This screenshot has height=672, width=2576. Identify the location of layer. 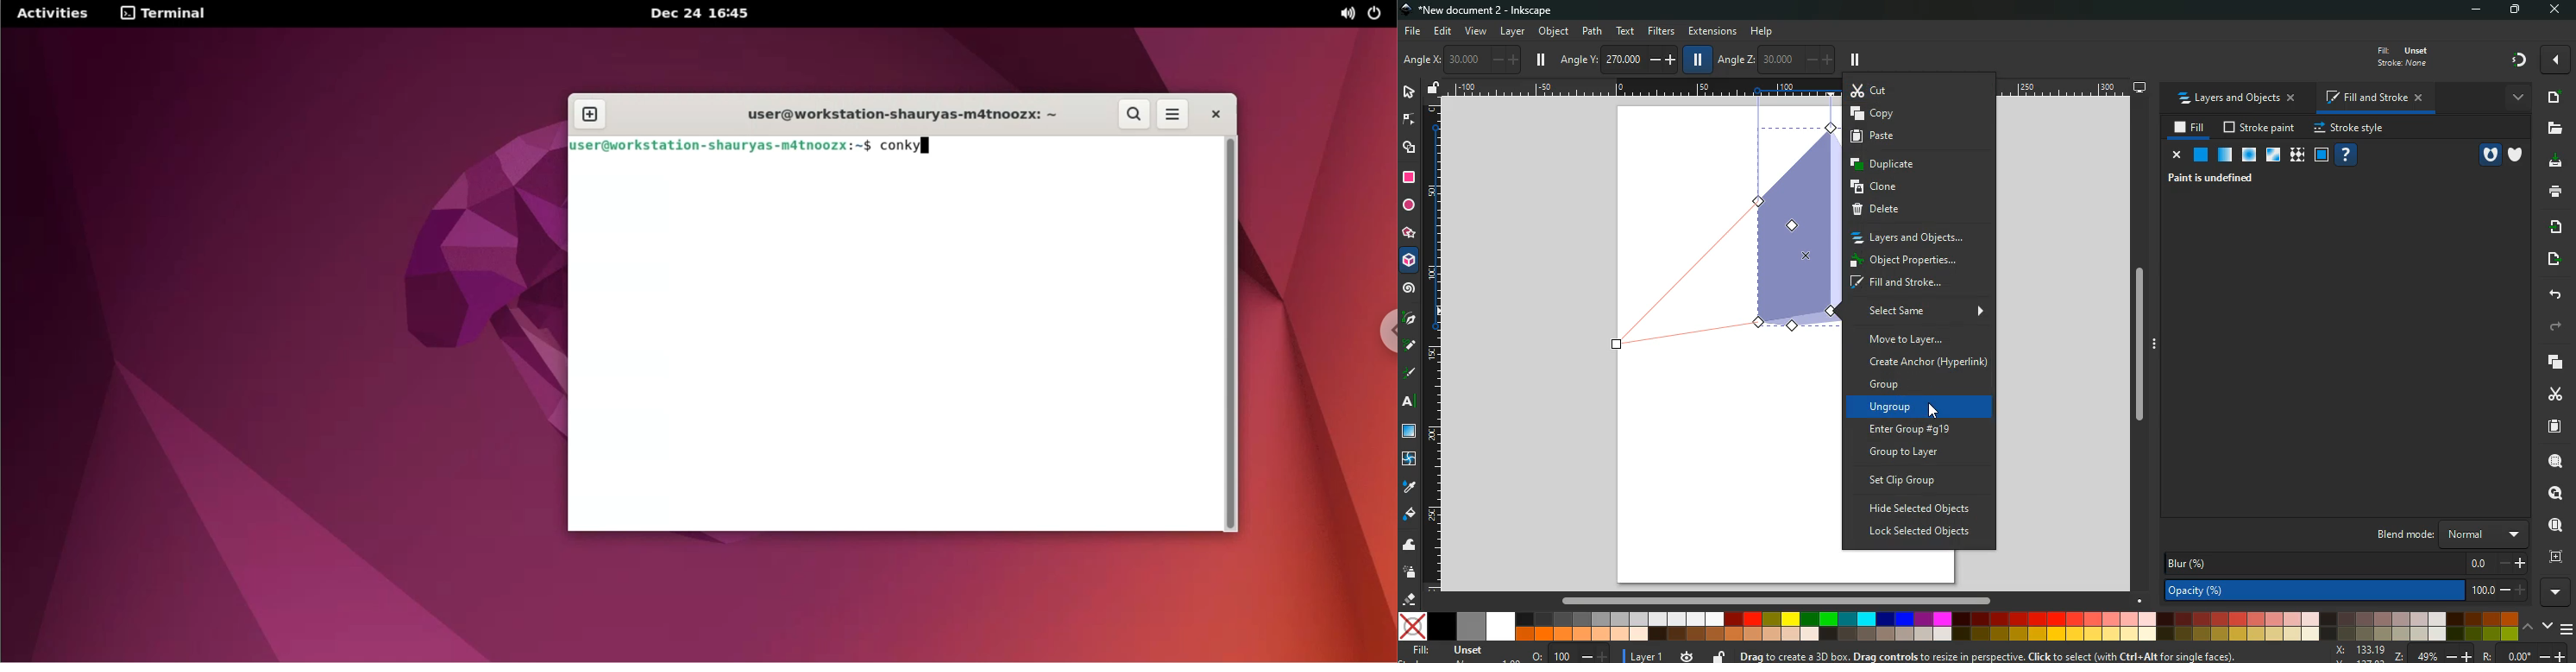
(1513, 32).